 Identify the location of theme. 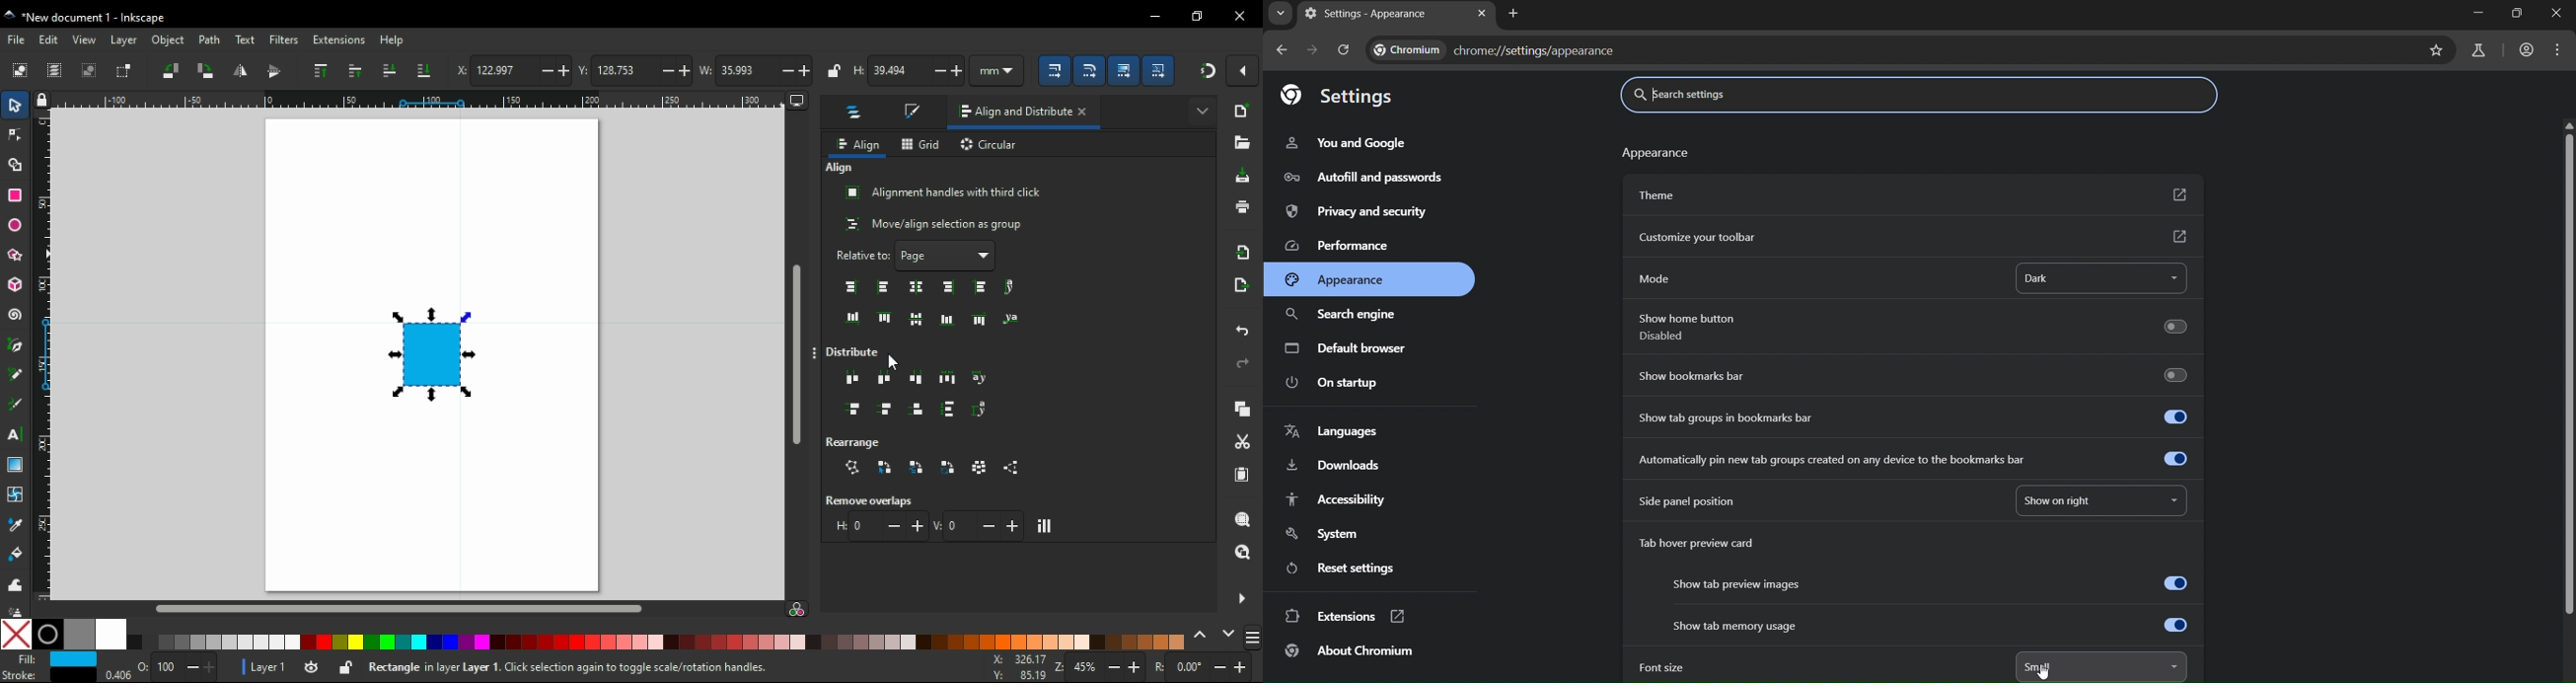
(1911, 193).